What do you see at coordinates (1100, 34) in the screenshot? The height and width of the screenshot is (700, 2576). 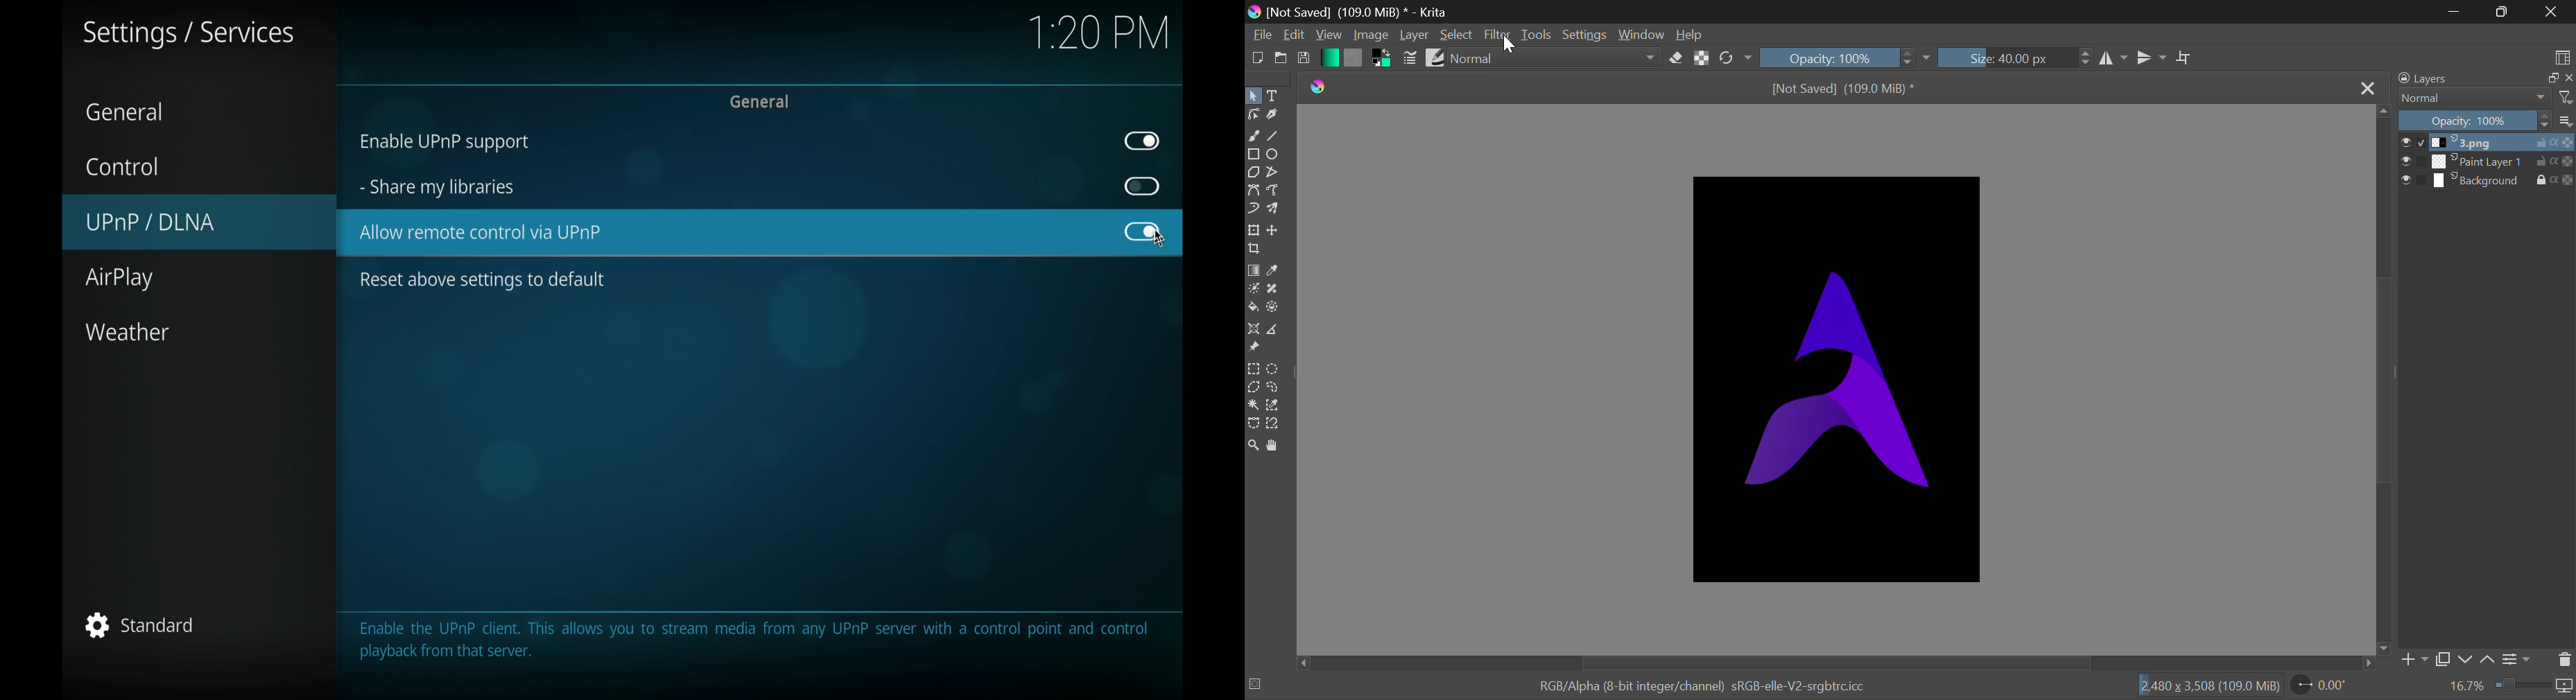 I see `1.20 pm` at bounding box center [1100, 34].